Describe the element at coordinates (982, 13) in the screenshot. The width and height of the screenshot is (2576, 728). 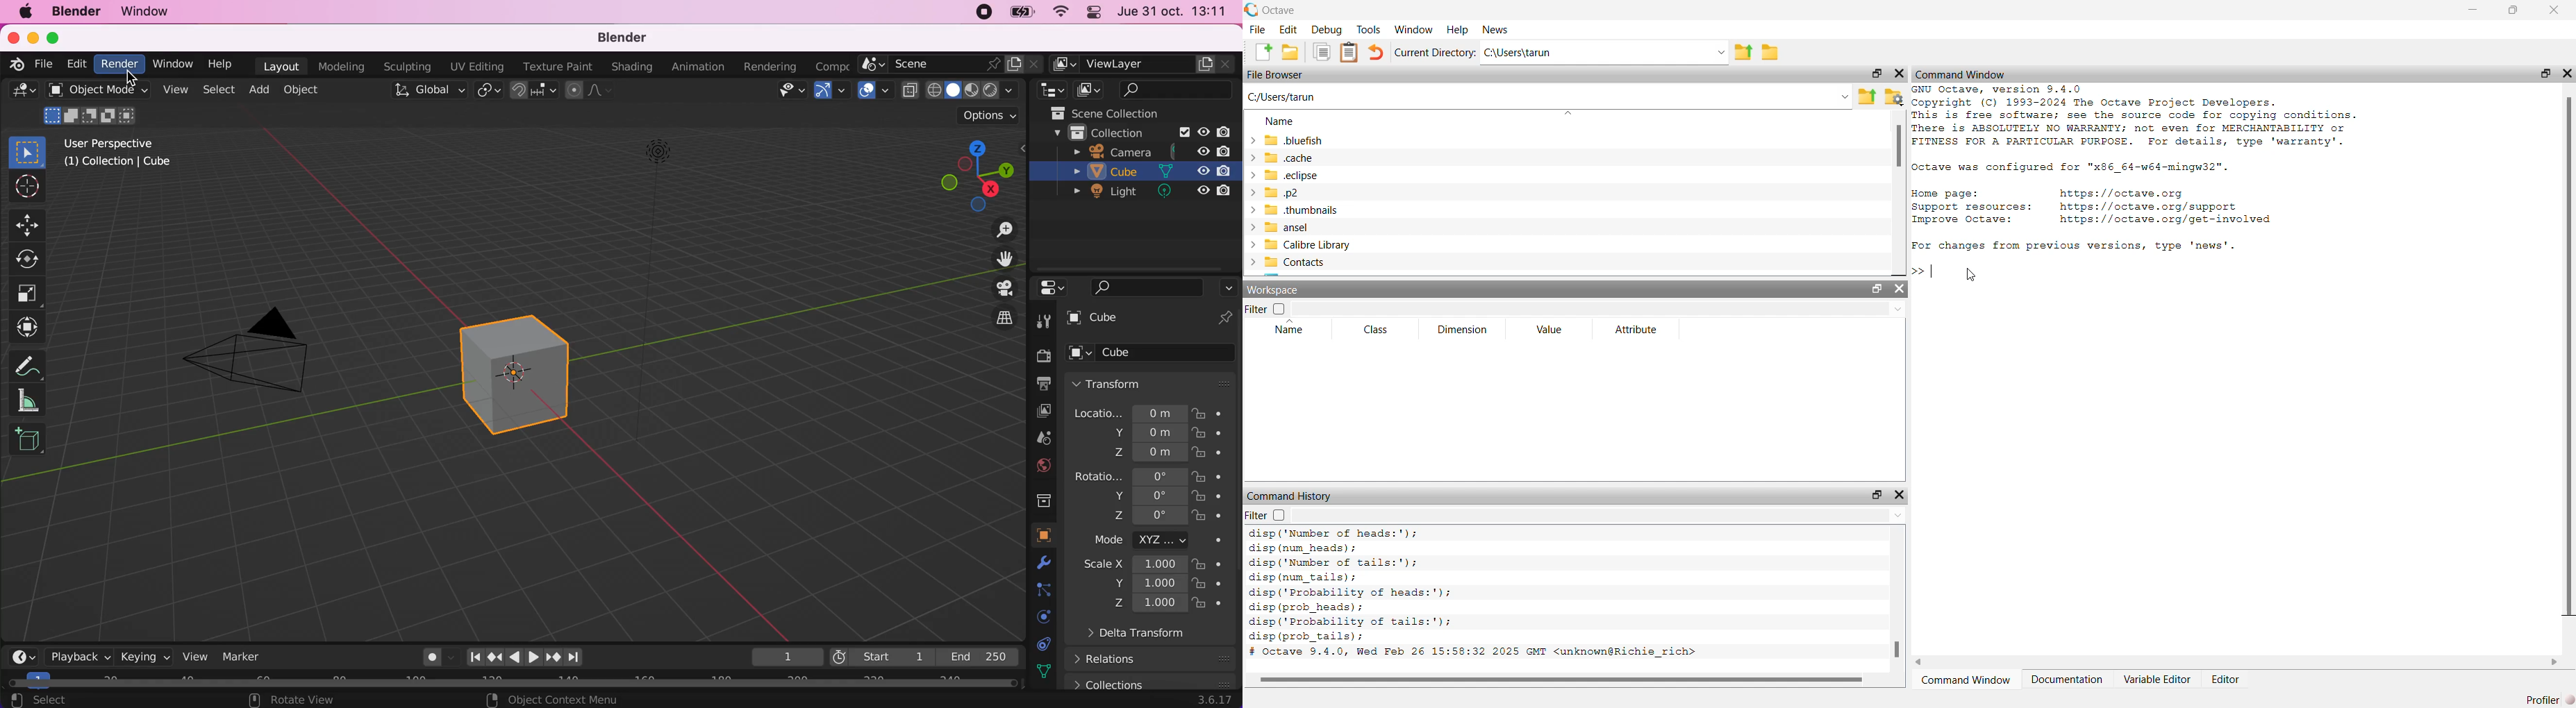
I see `recording stopped` at that location.